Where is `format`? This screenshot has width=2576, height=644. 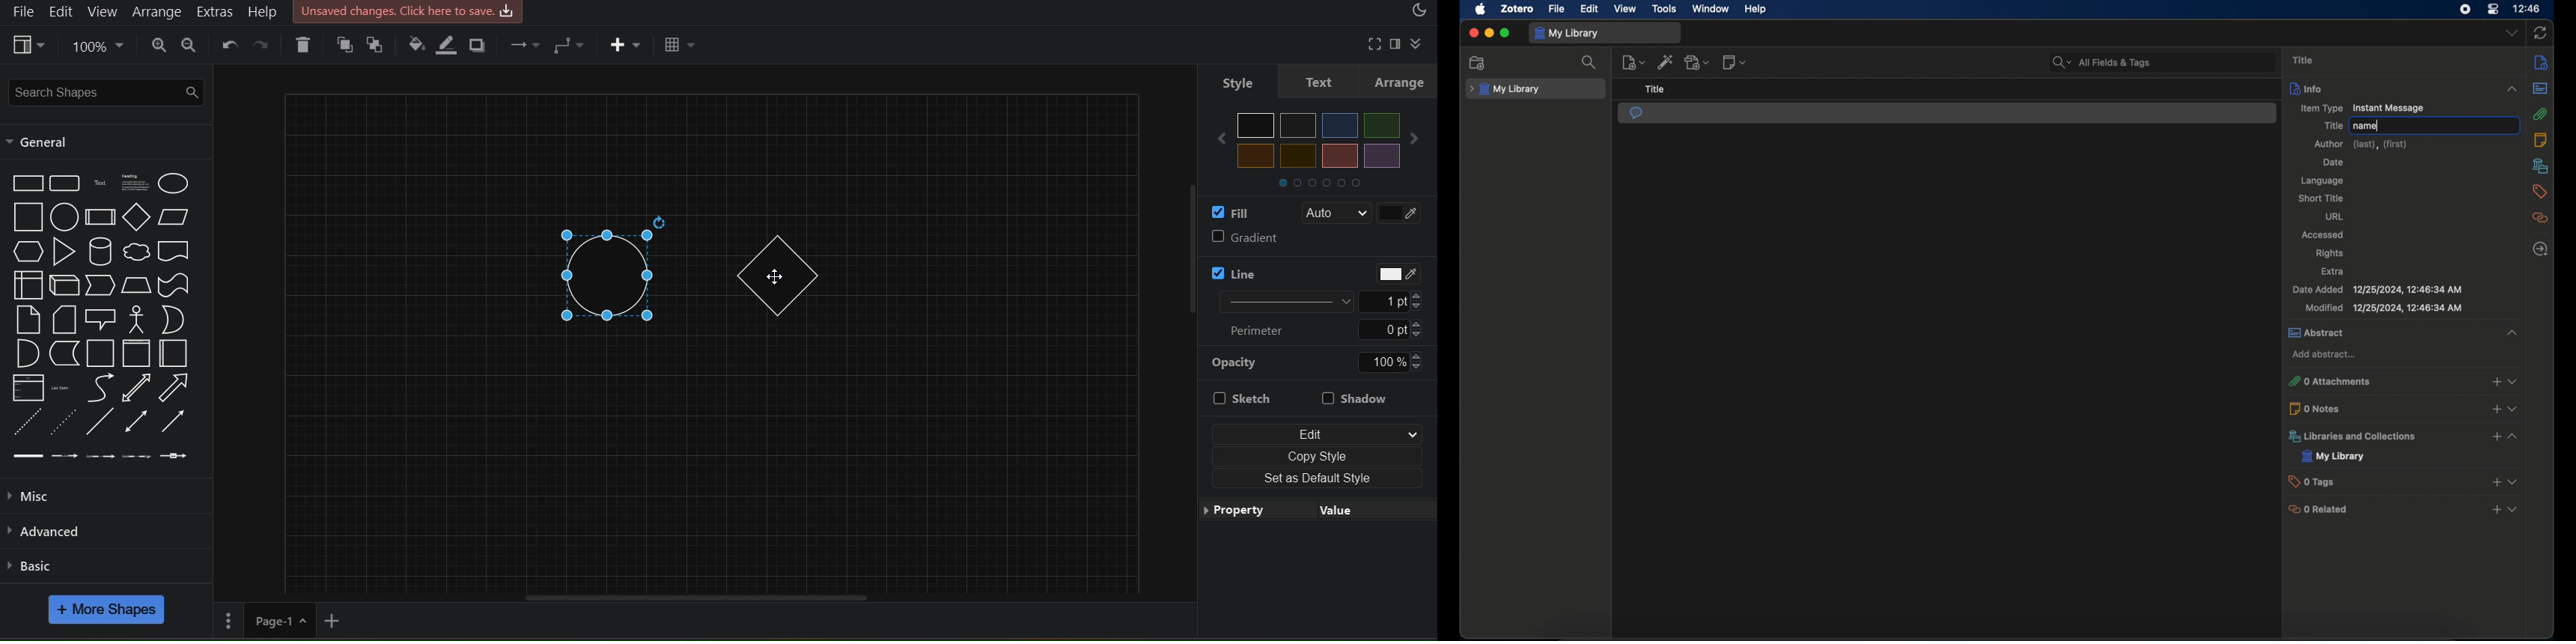 format is located at coordinates (1395, 44).